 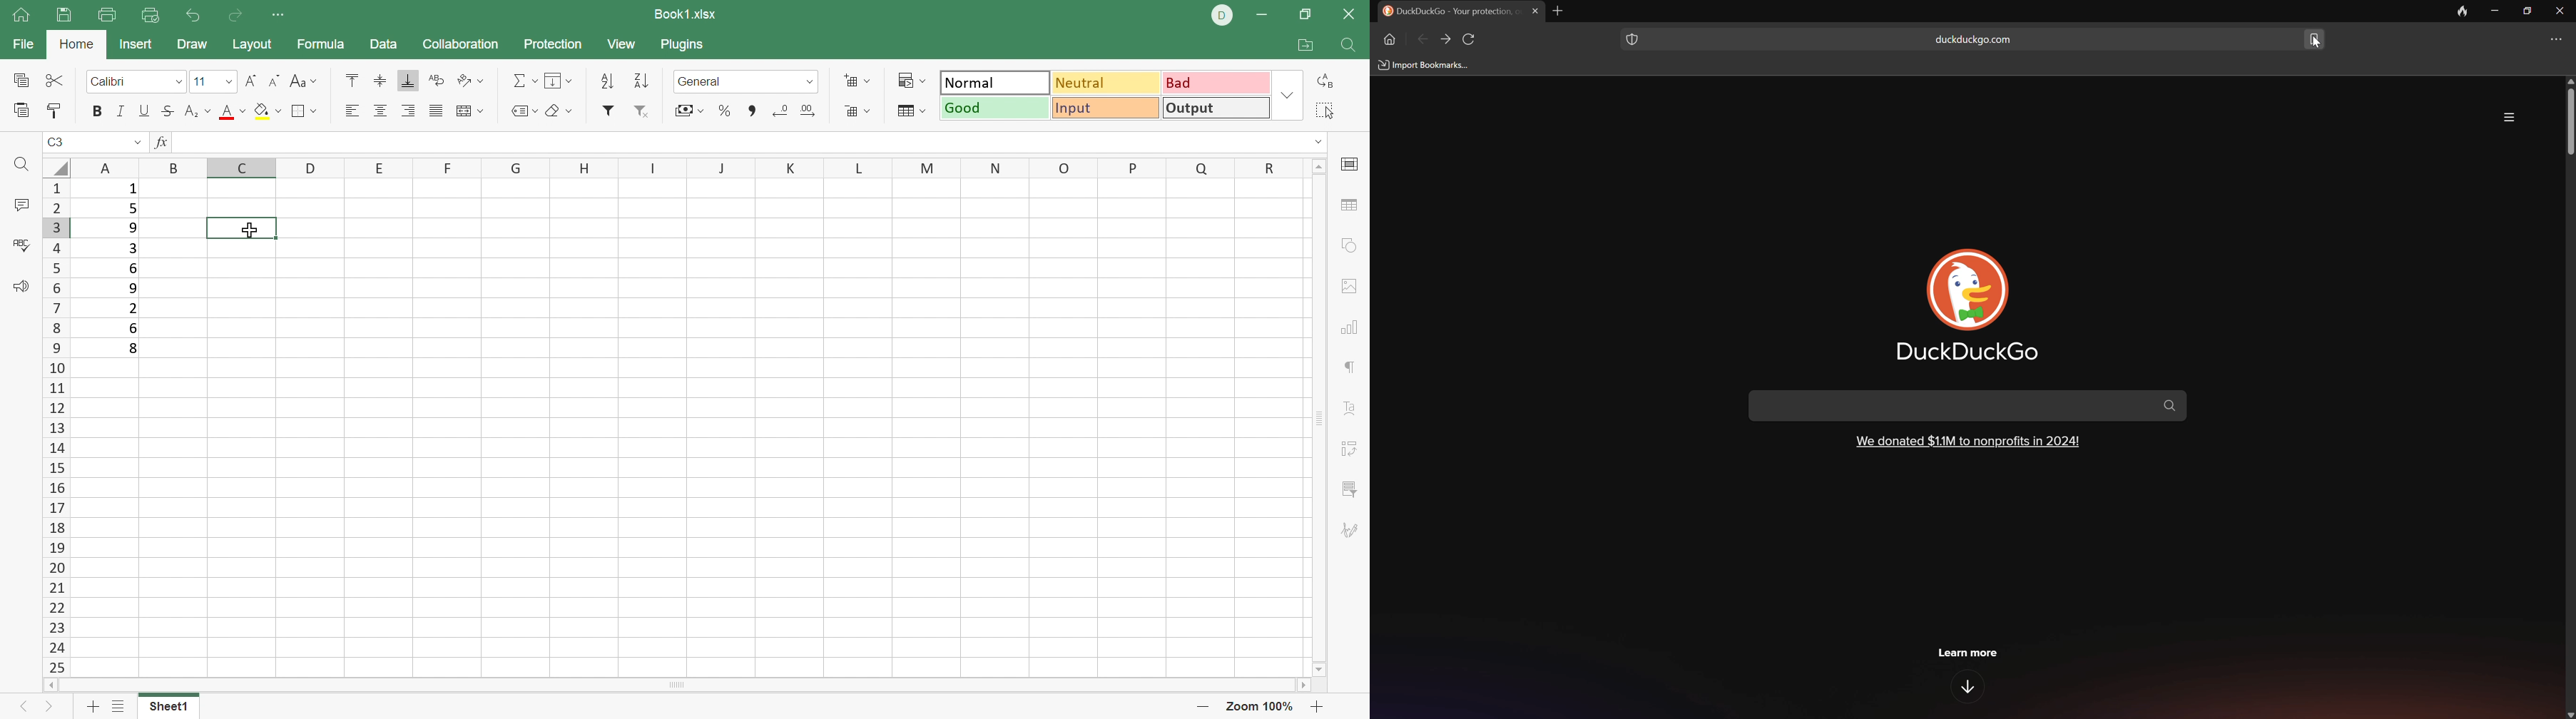 What do you see at coordinates (2568, 80) in the screenshot?
I see `Scroll Up` at bounding box center [2568, 80].